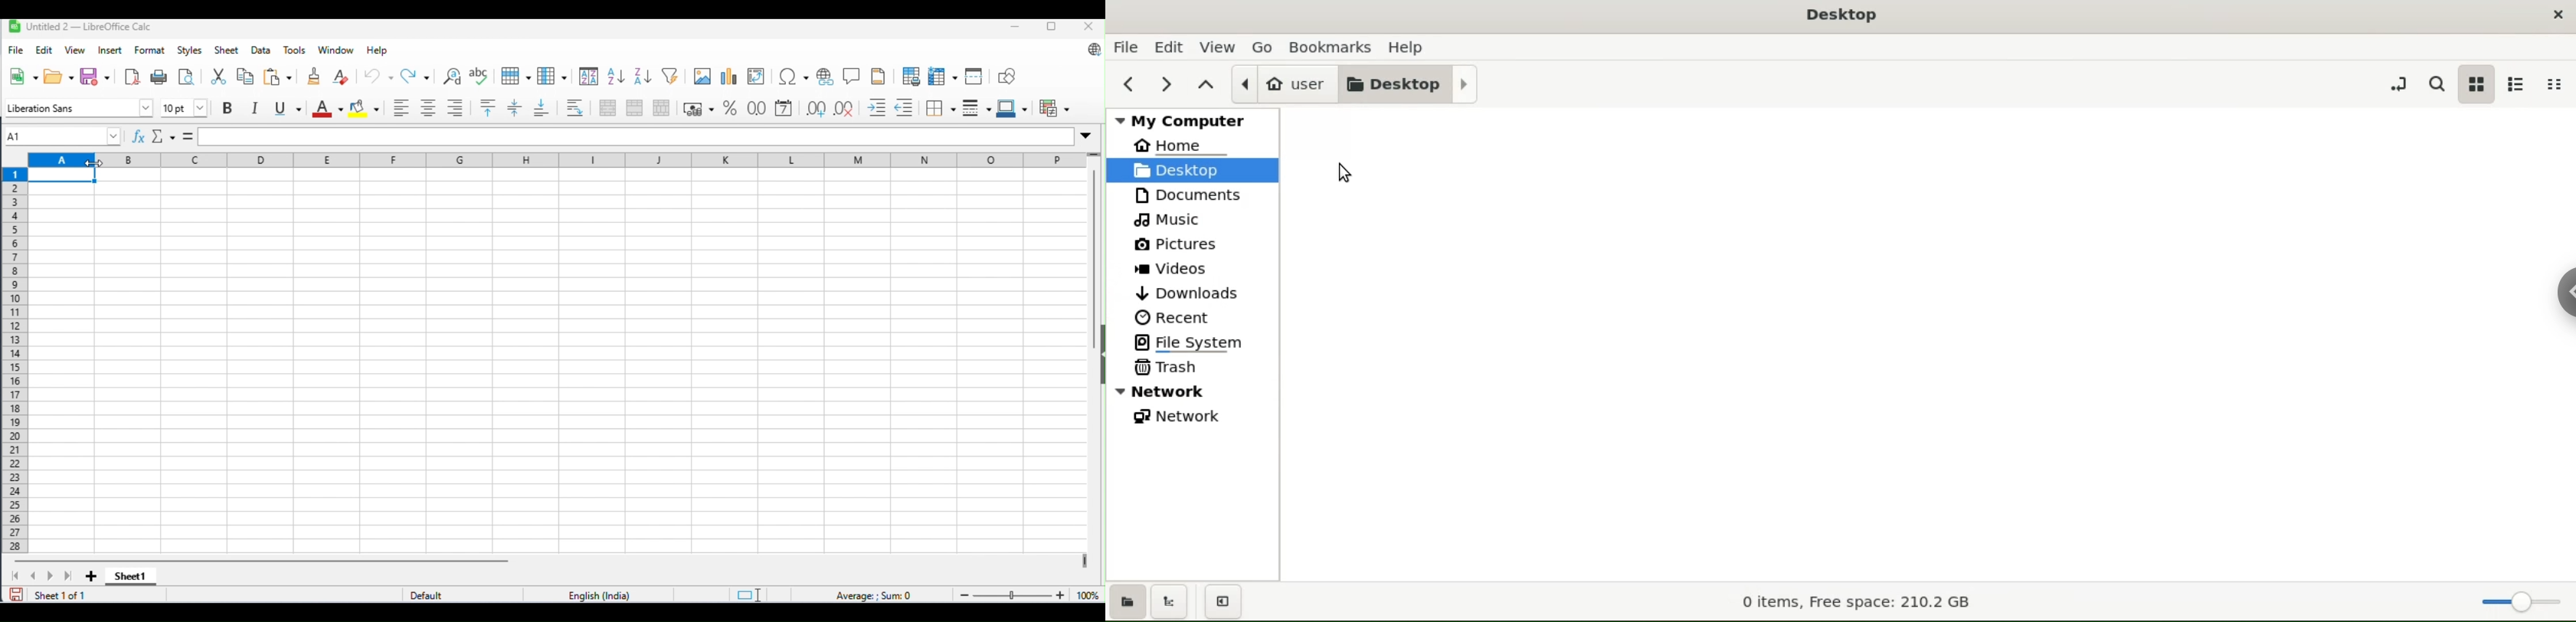 This screenshot has height=644, width=2576. What do you see at coordinates (662, 107) in the screenshot?
I see `unmerge cells` at bounding box center [662, 107].